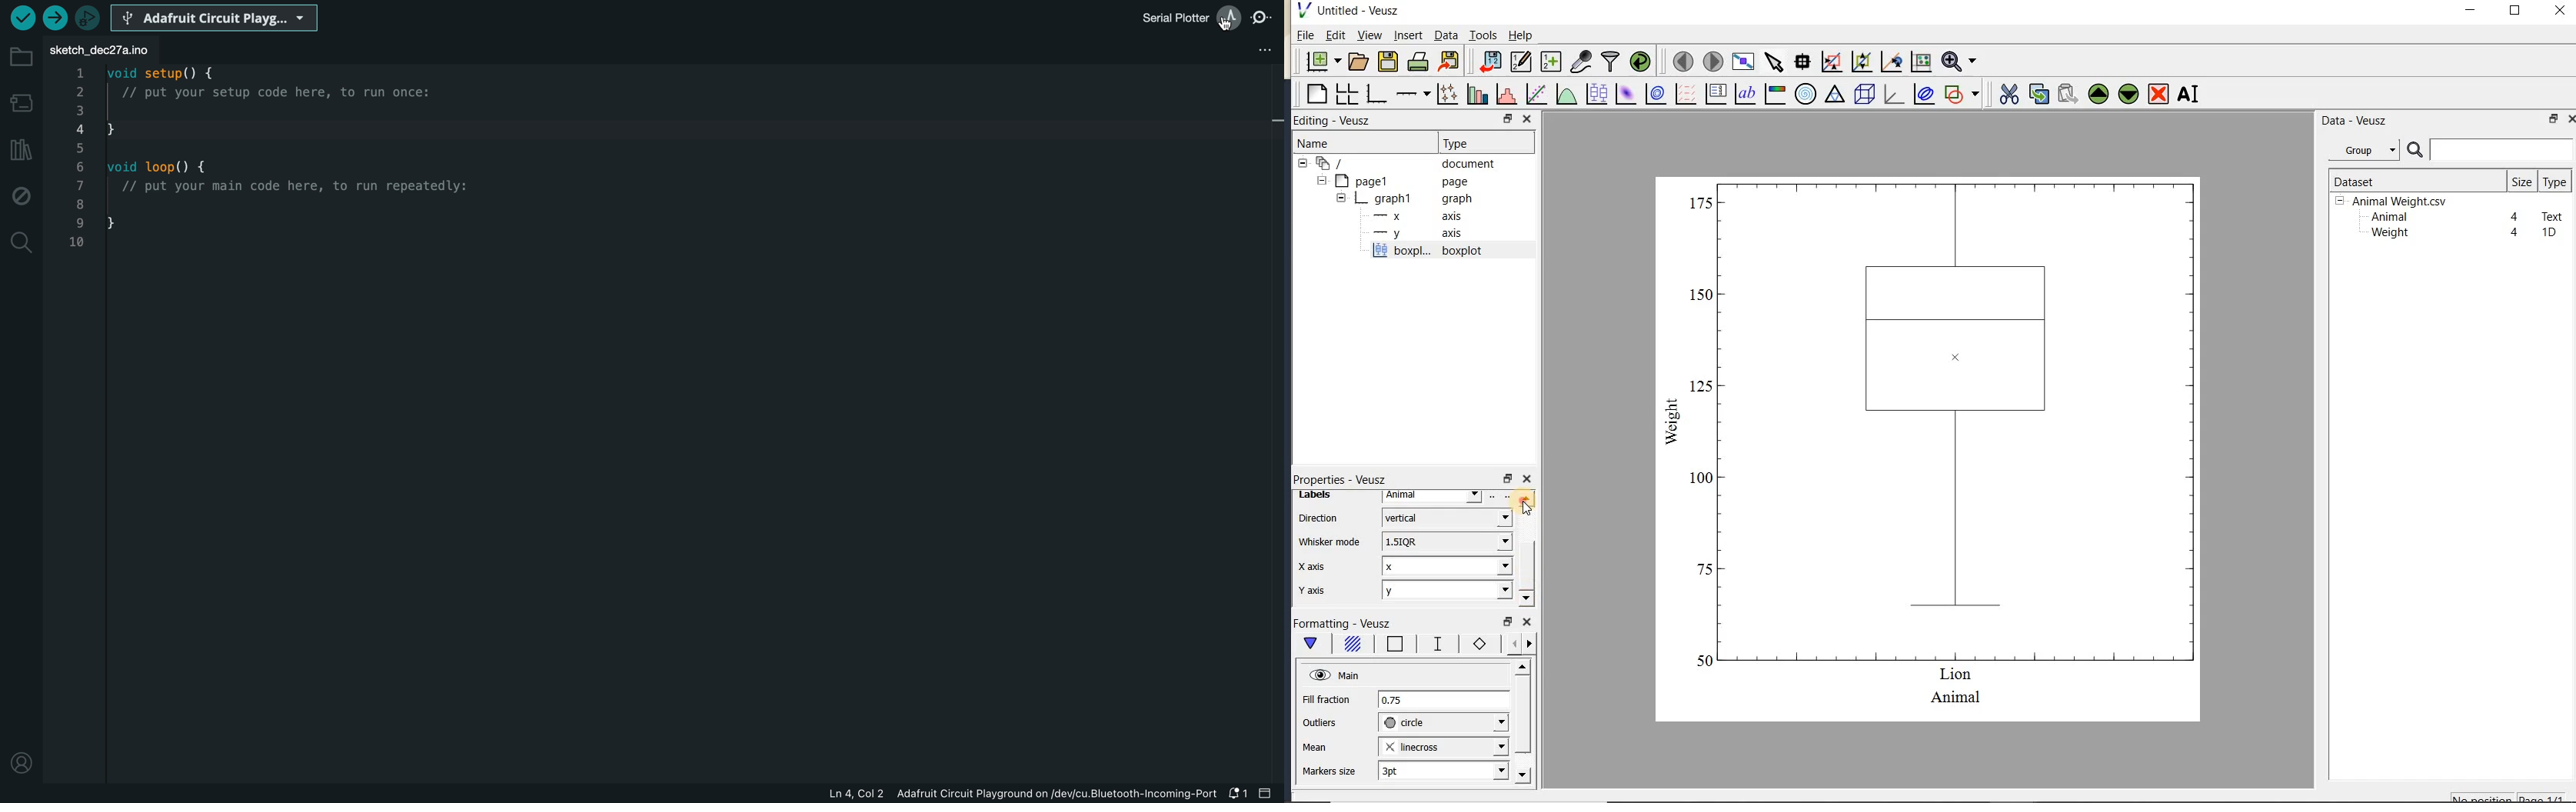 Image resolution: width=2576 pixels, height=812 pixels. What do you see at coordinates (1680, 60) in the screenshot?
I see `move to the previous page` at bounding box center [1680, 60].